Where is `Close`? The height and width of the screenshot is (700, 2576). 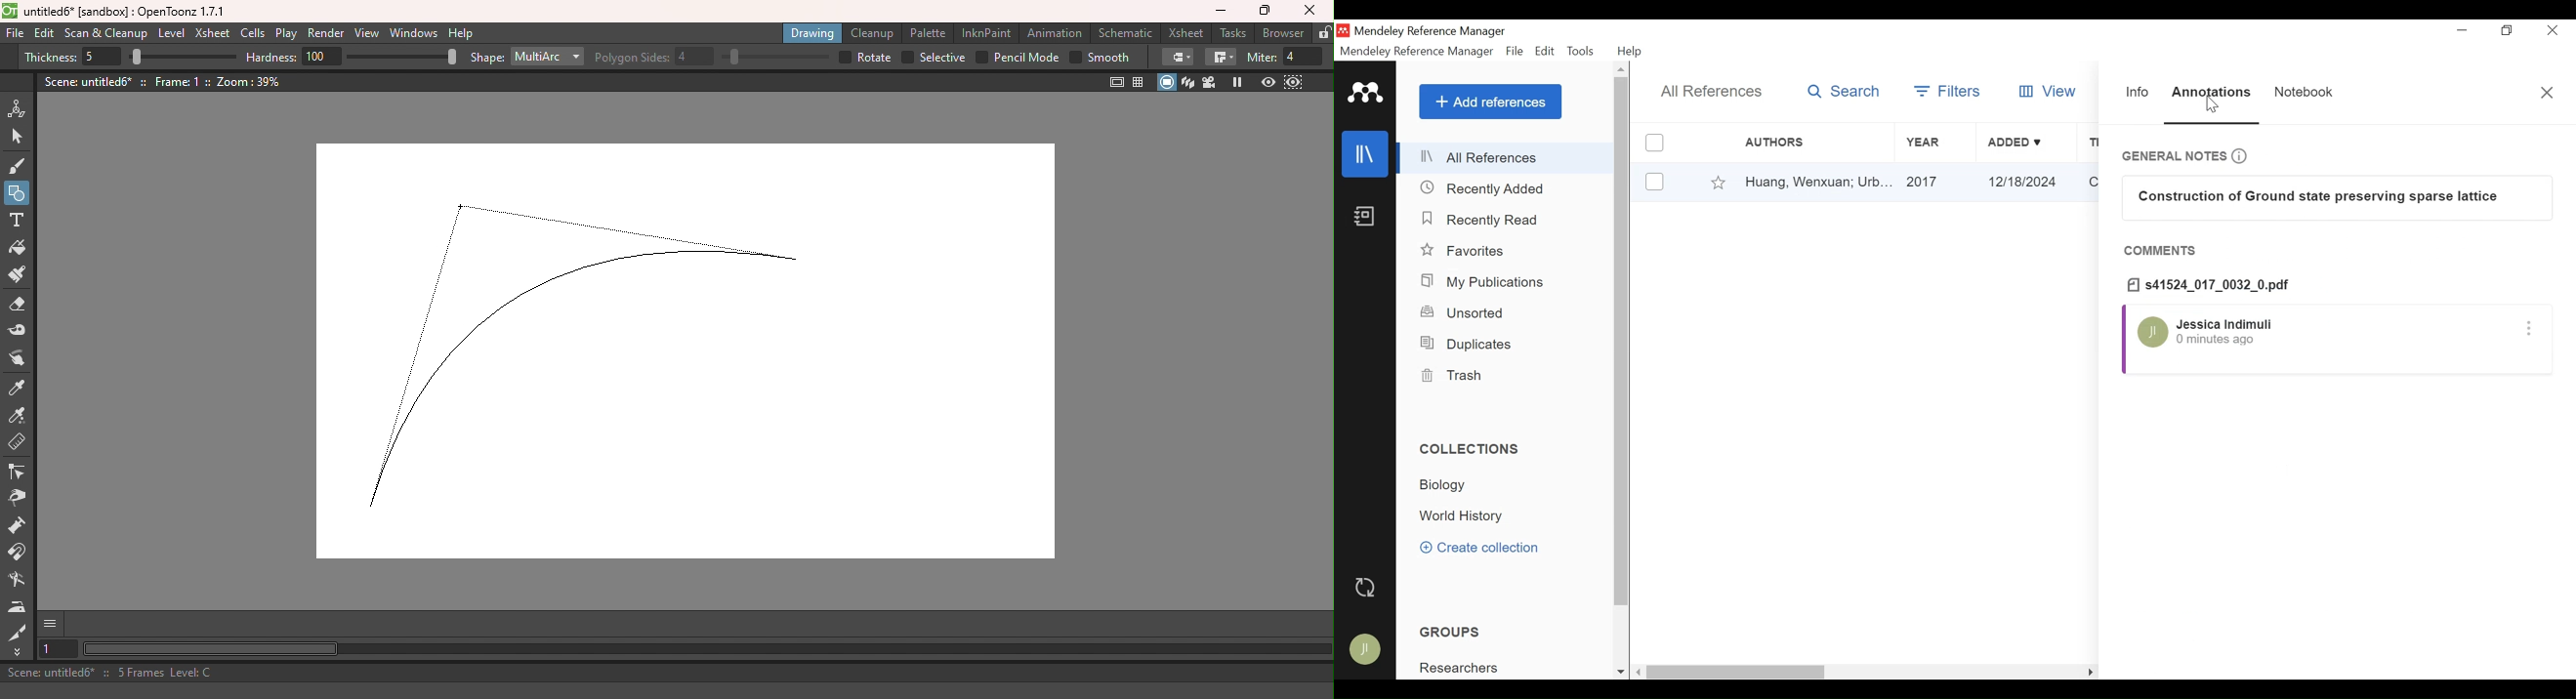
Close is located at coordinates (2554, 32).